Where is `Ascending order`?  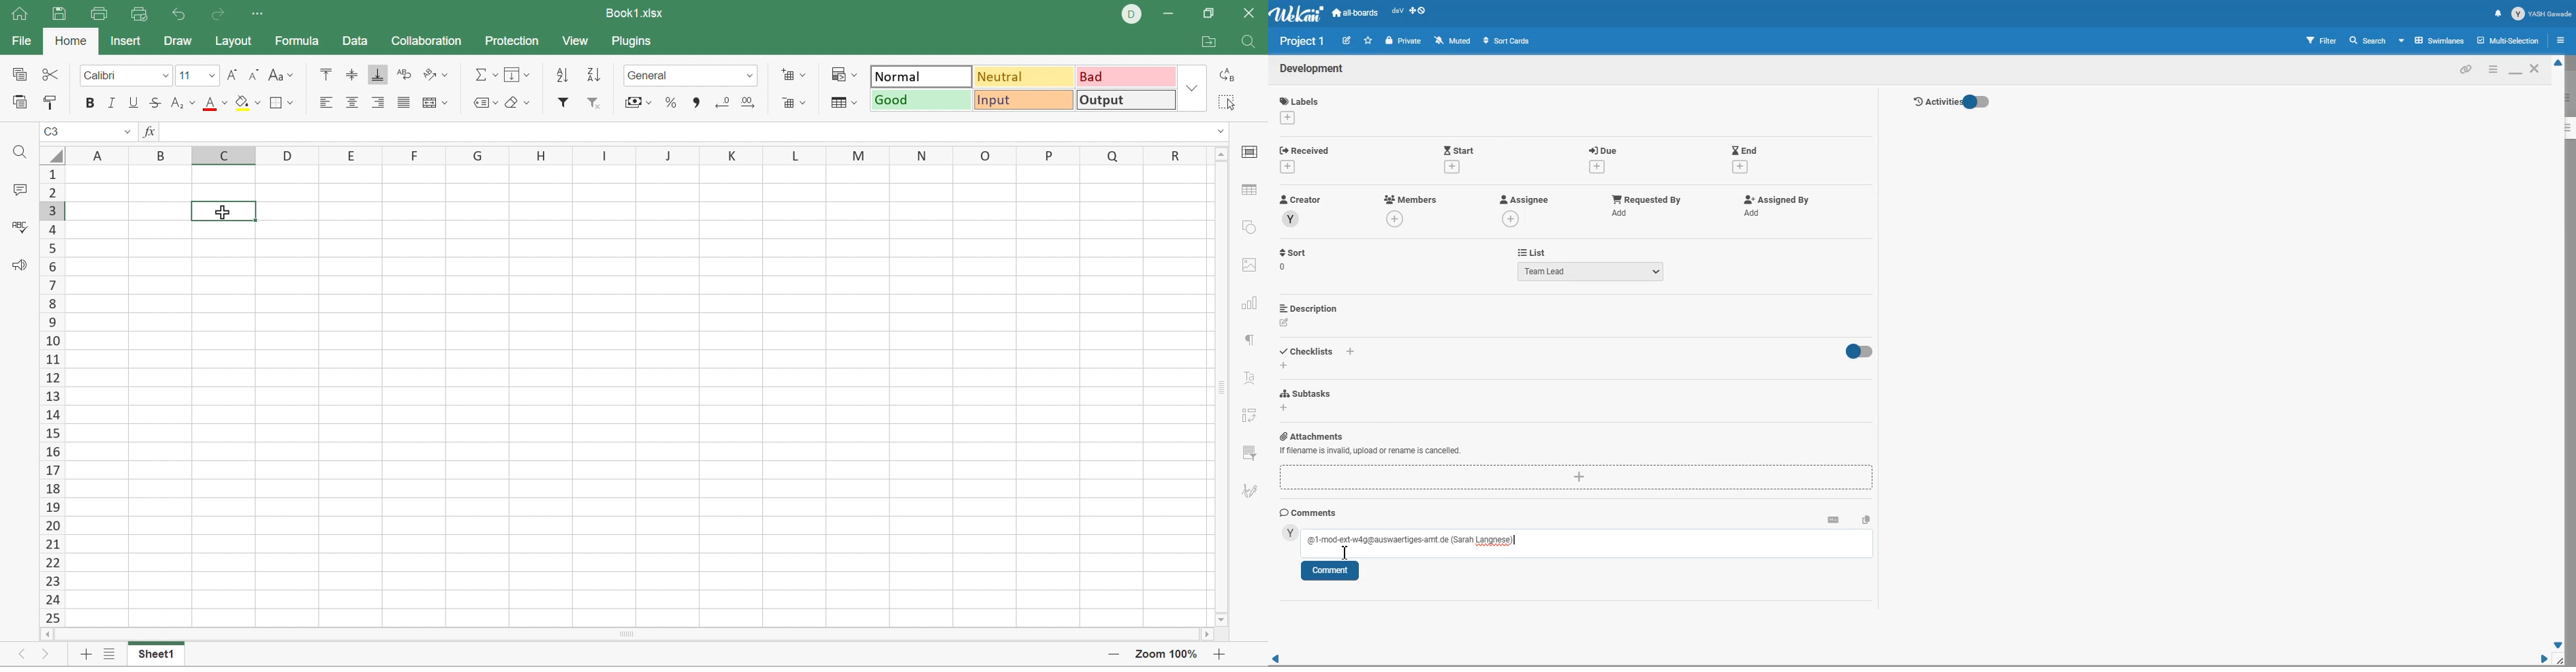
Ascending order is located at coordinates (562, 75).